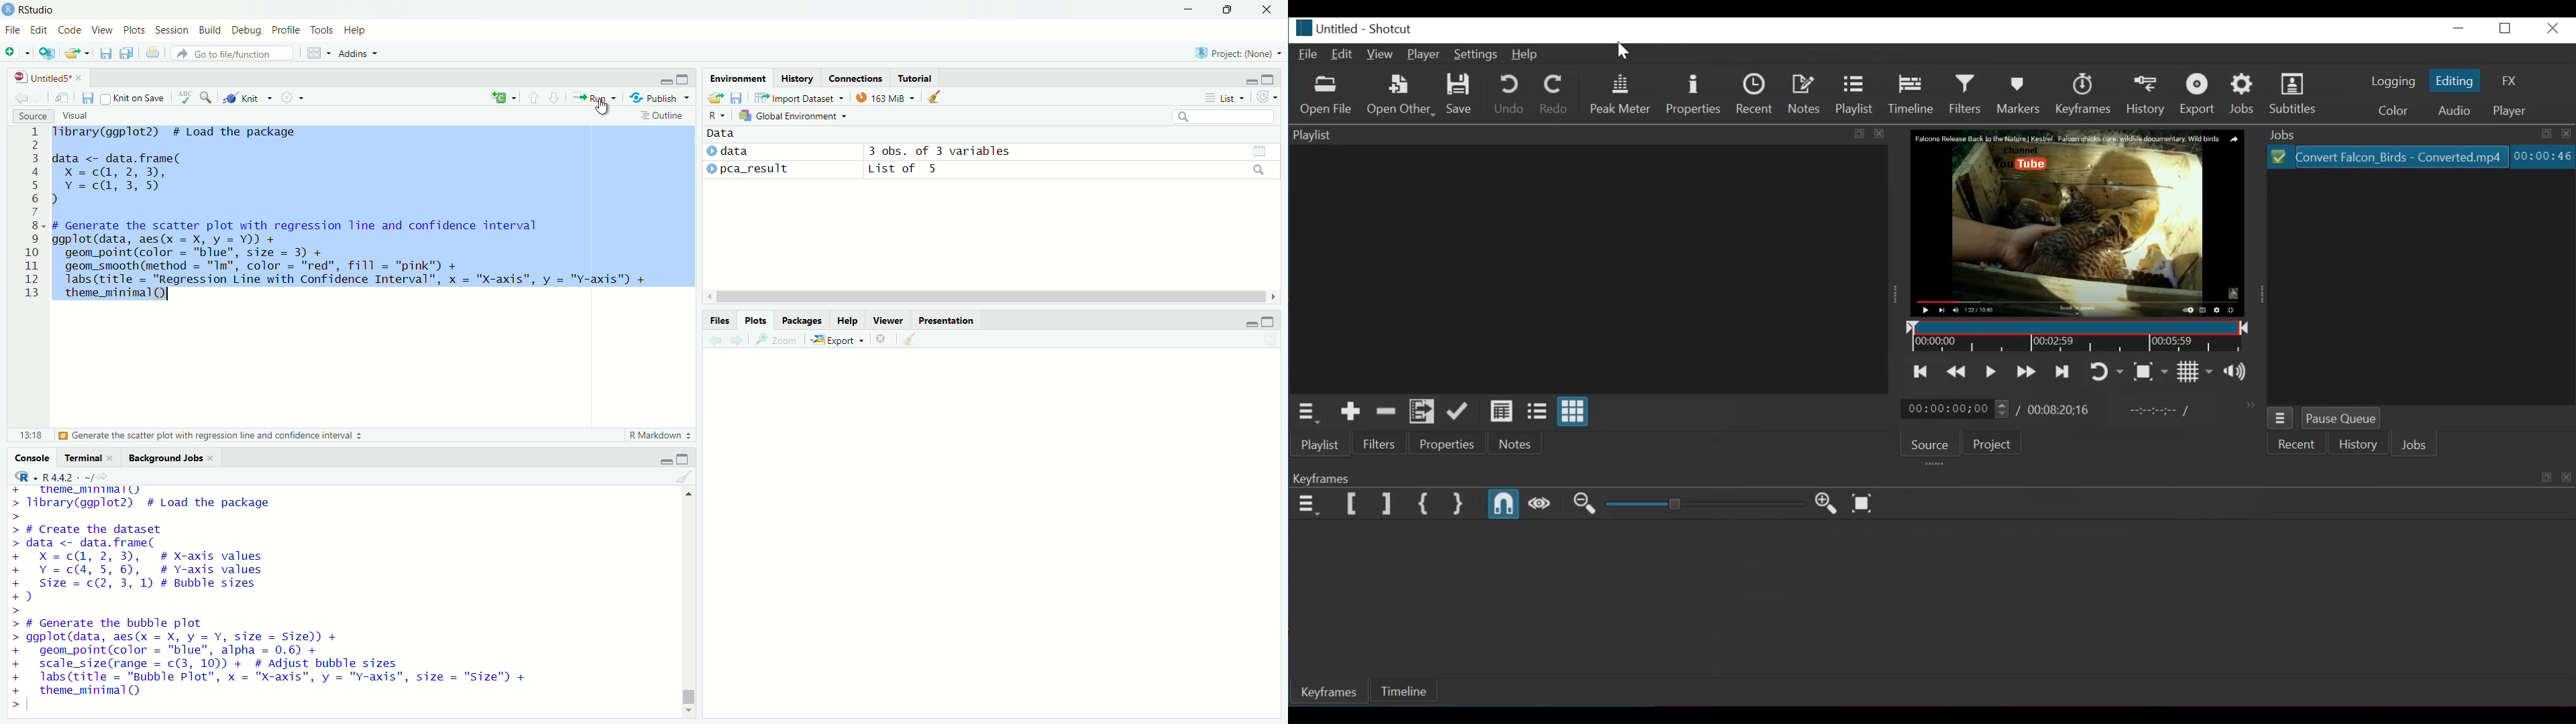 The height and width of the screenshot is (728, 2576). Describe the element at coordinates (2417, 133) in the screenshot. I see `Jobs ` at that location.